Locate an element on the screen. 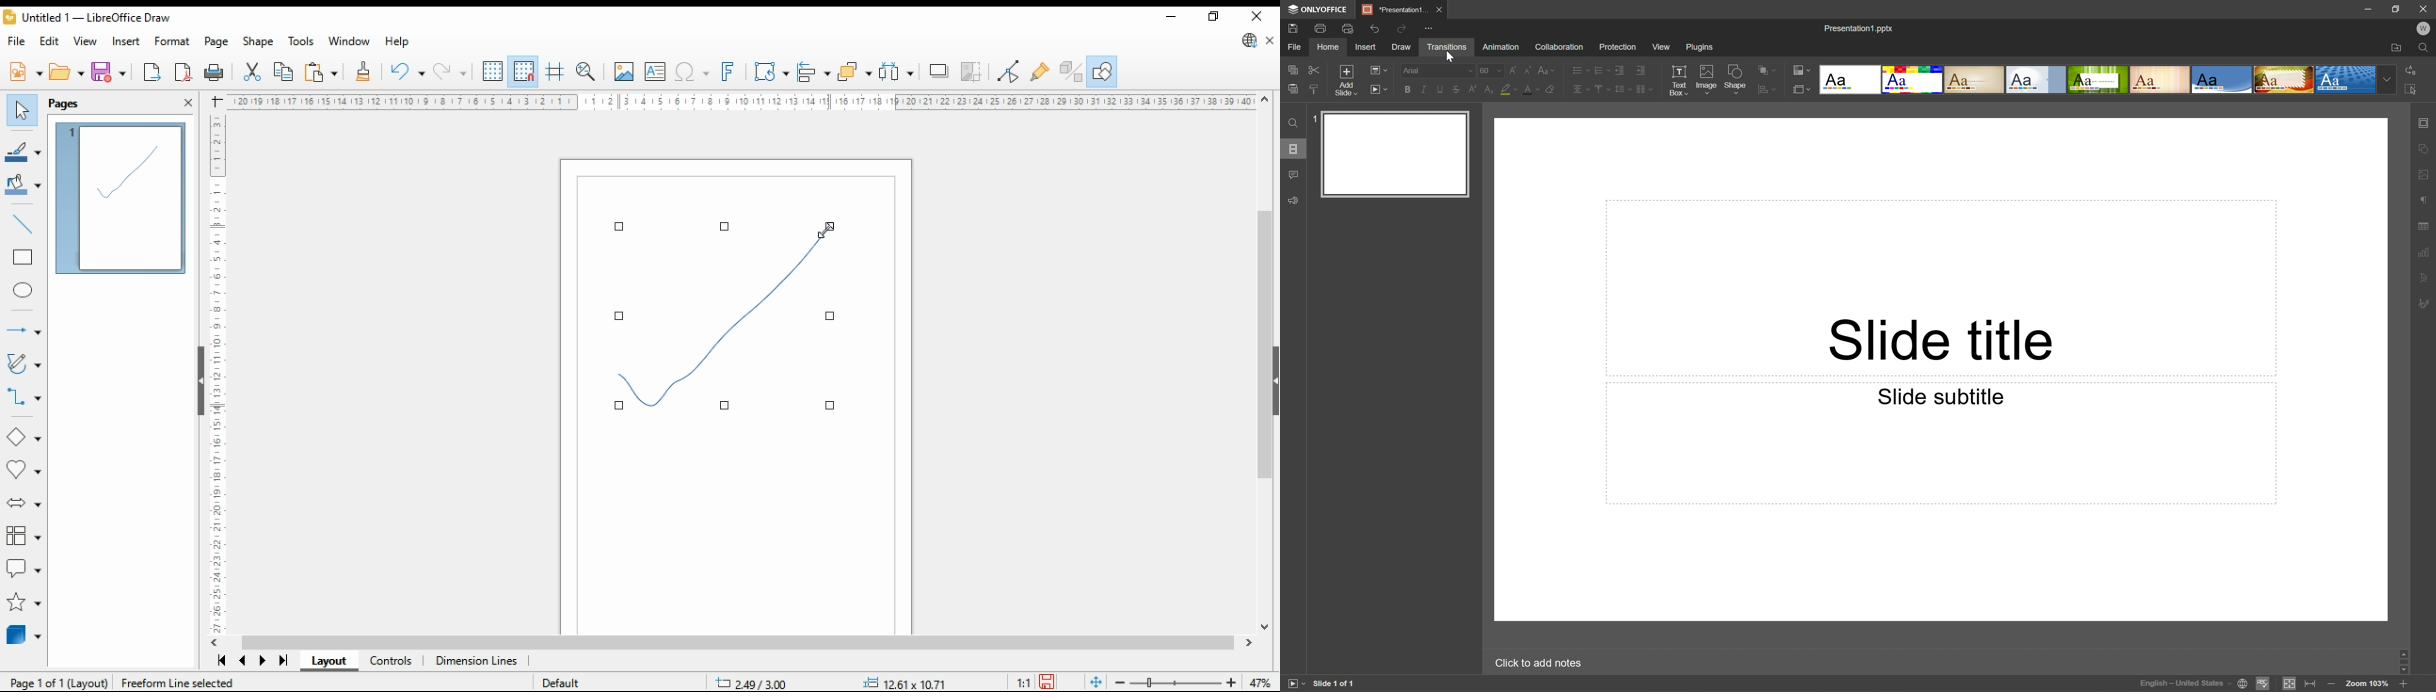  next page is located at coordinates (262, 661).